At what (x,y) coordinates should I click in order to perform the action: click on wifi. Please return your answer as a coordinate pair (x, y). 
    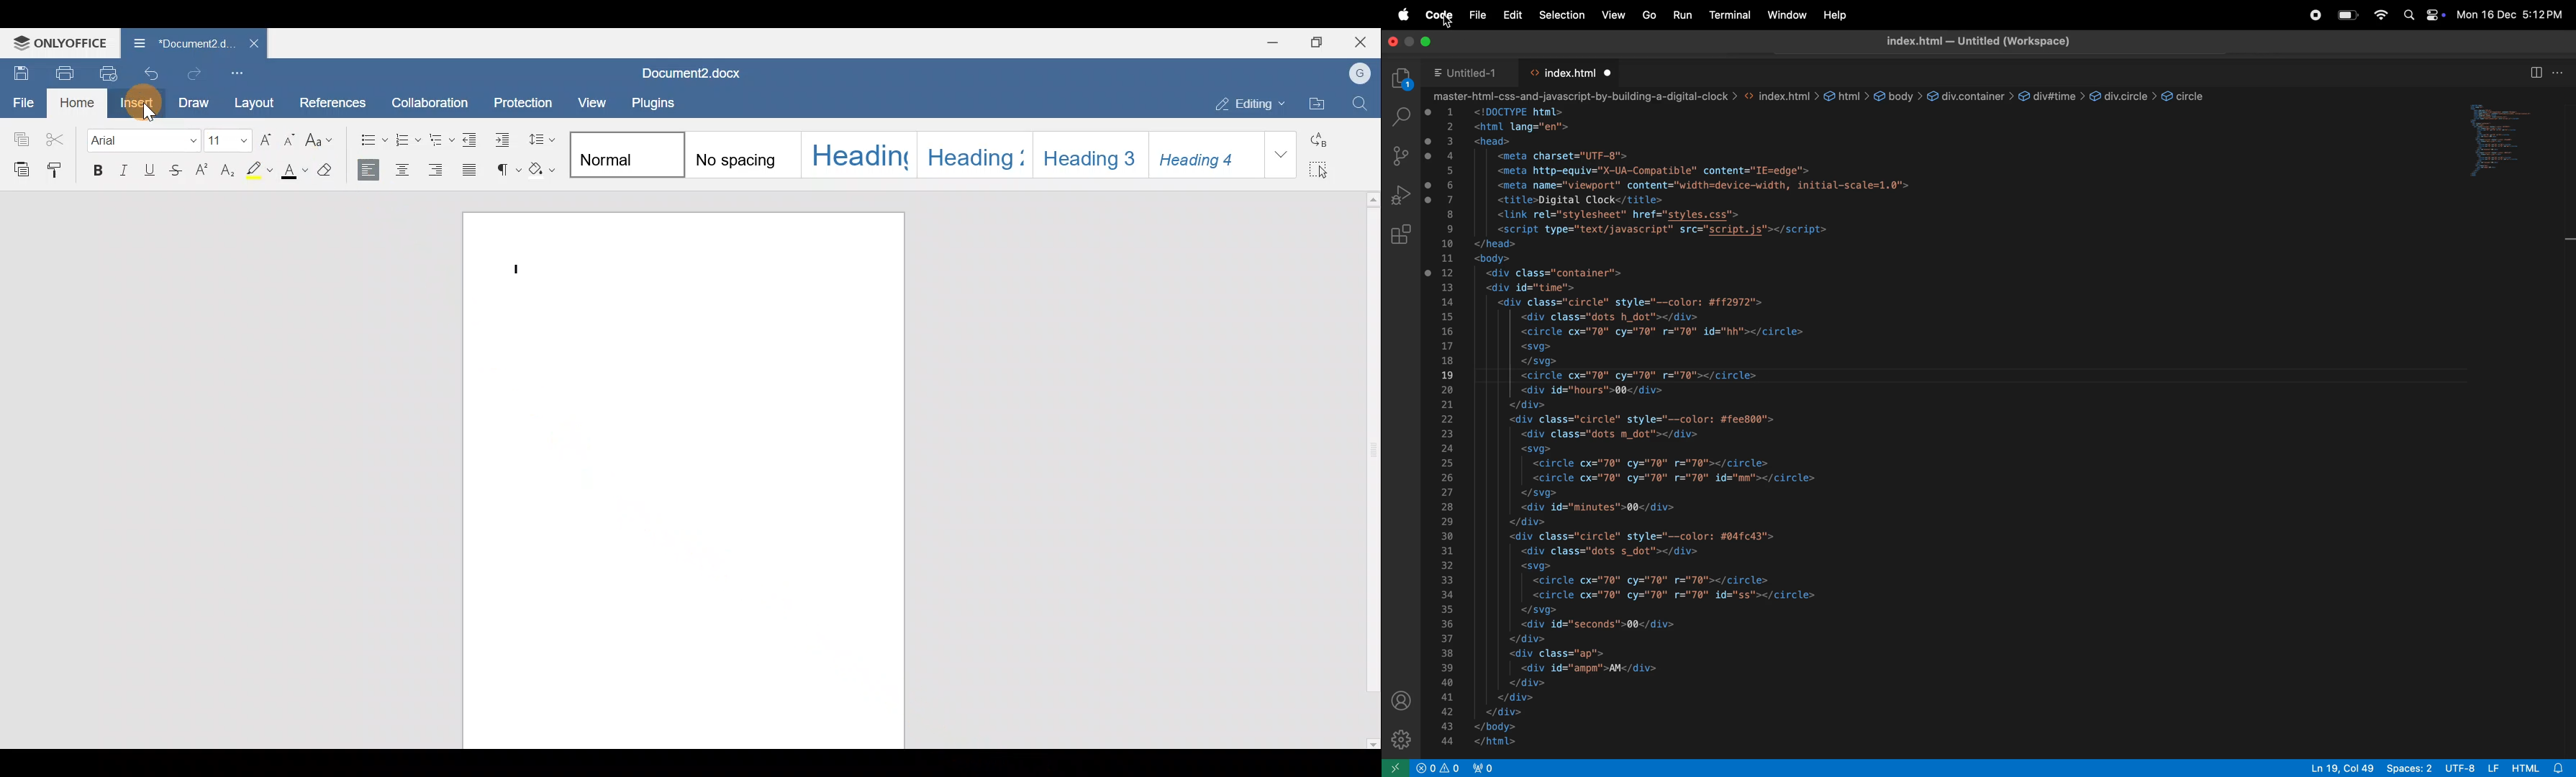
    Looking at the image, I should click on (2380, 15).